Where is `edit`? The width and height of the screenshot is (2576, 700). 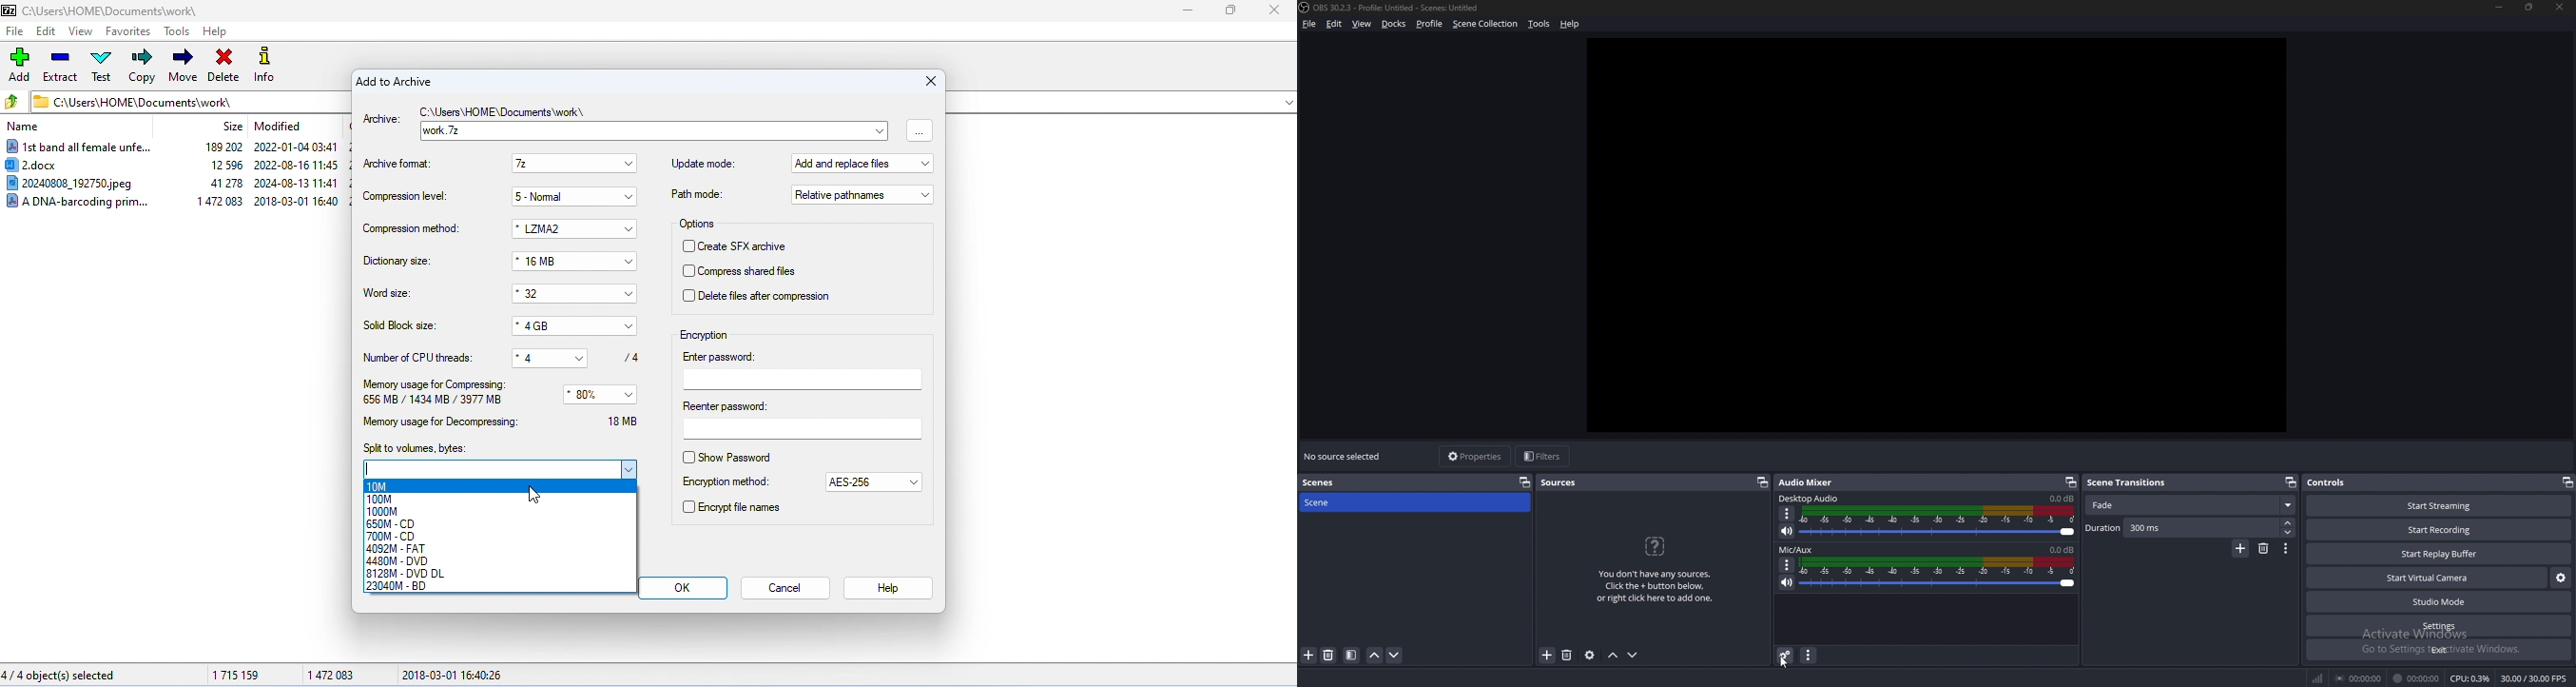 edit is located at coordinates (1336, 23).